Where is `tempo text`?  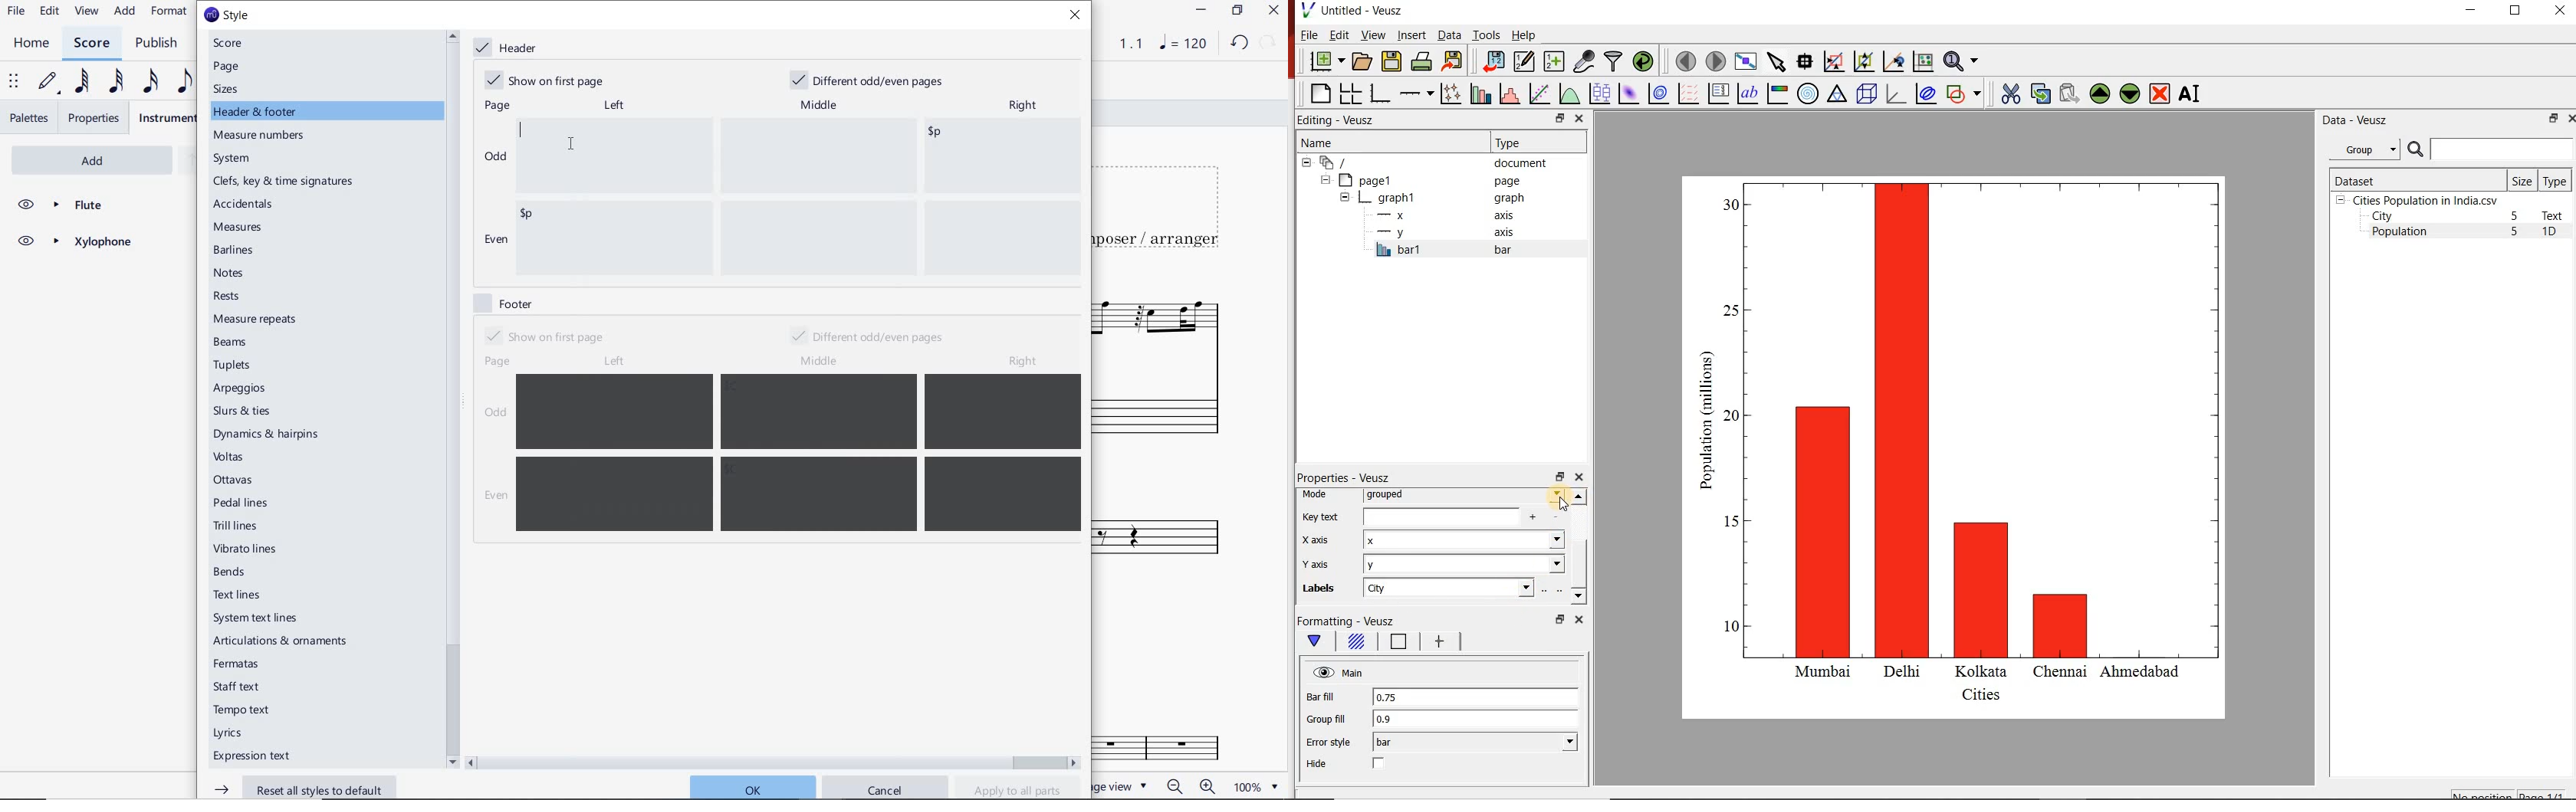
tempo text is located at coordinates (243, 712).